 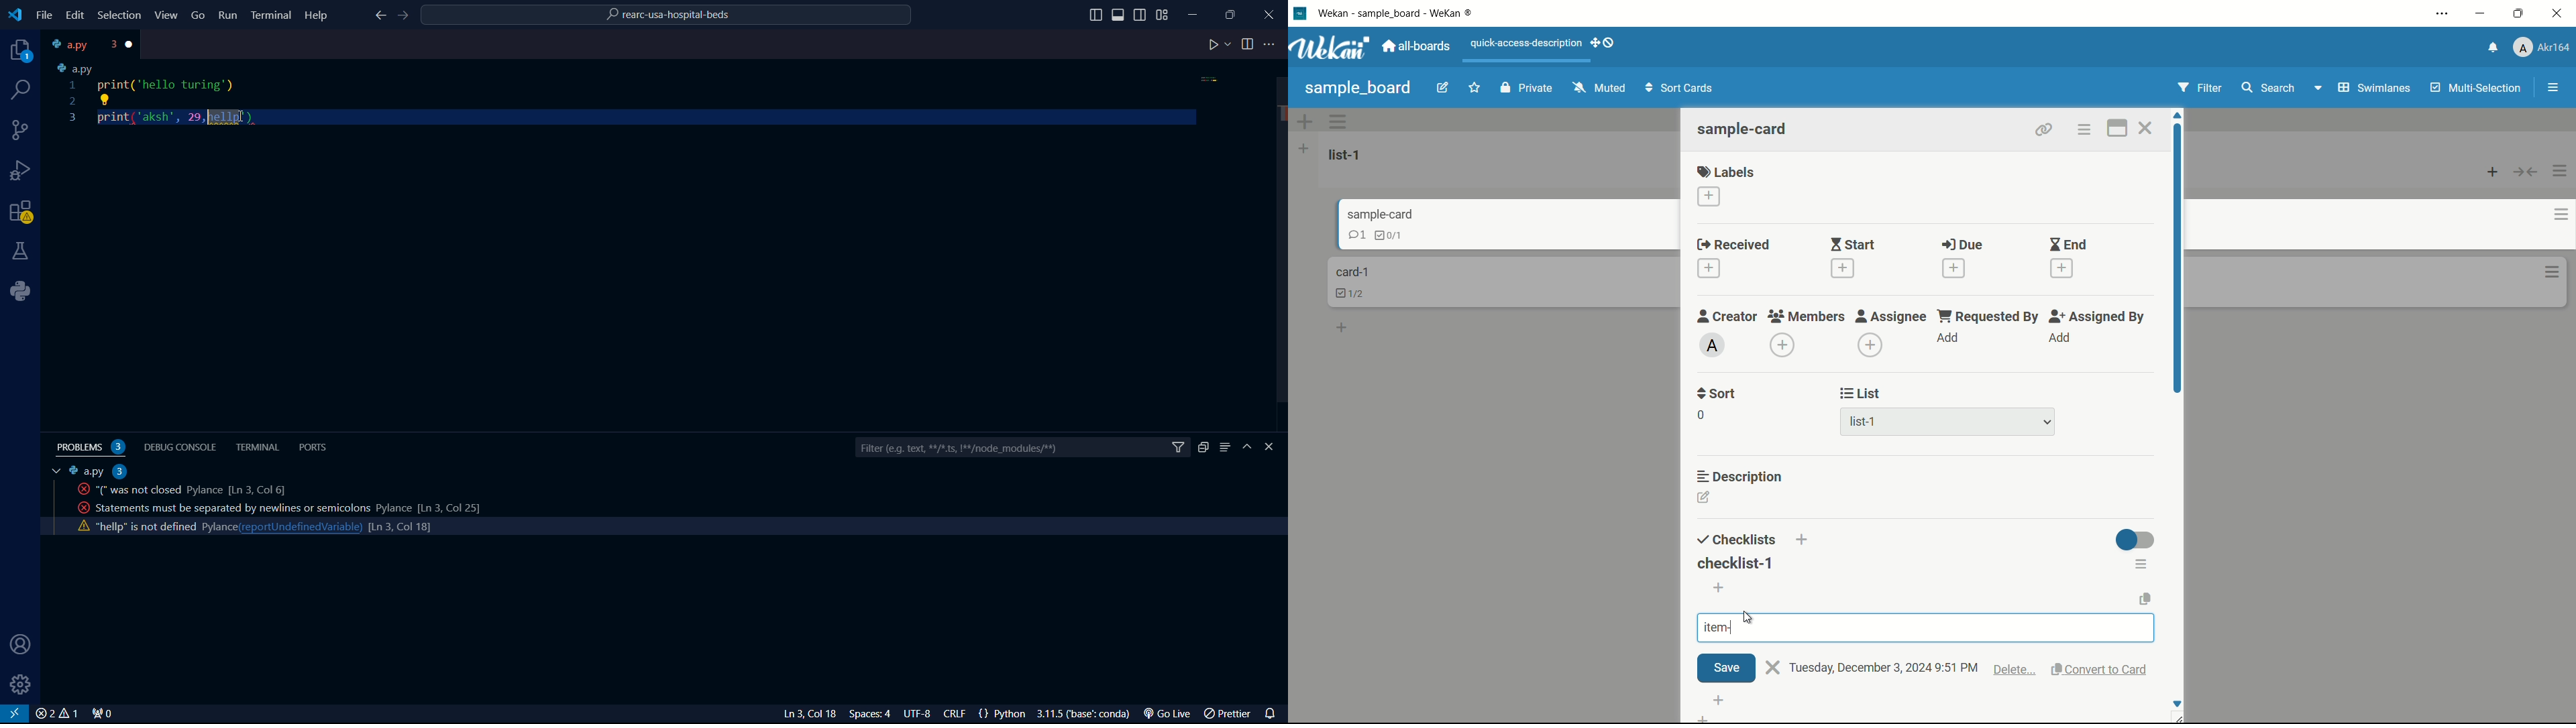 I want to click on labels, so click(x=1726, y=171).